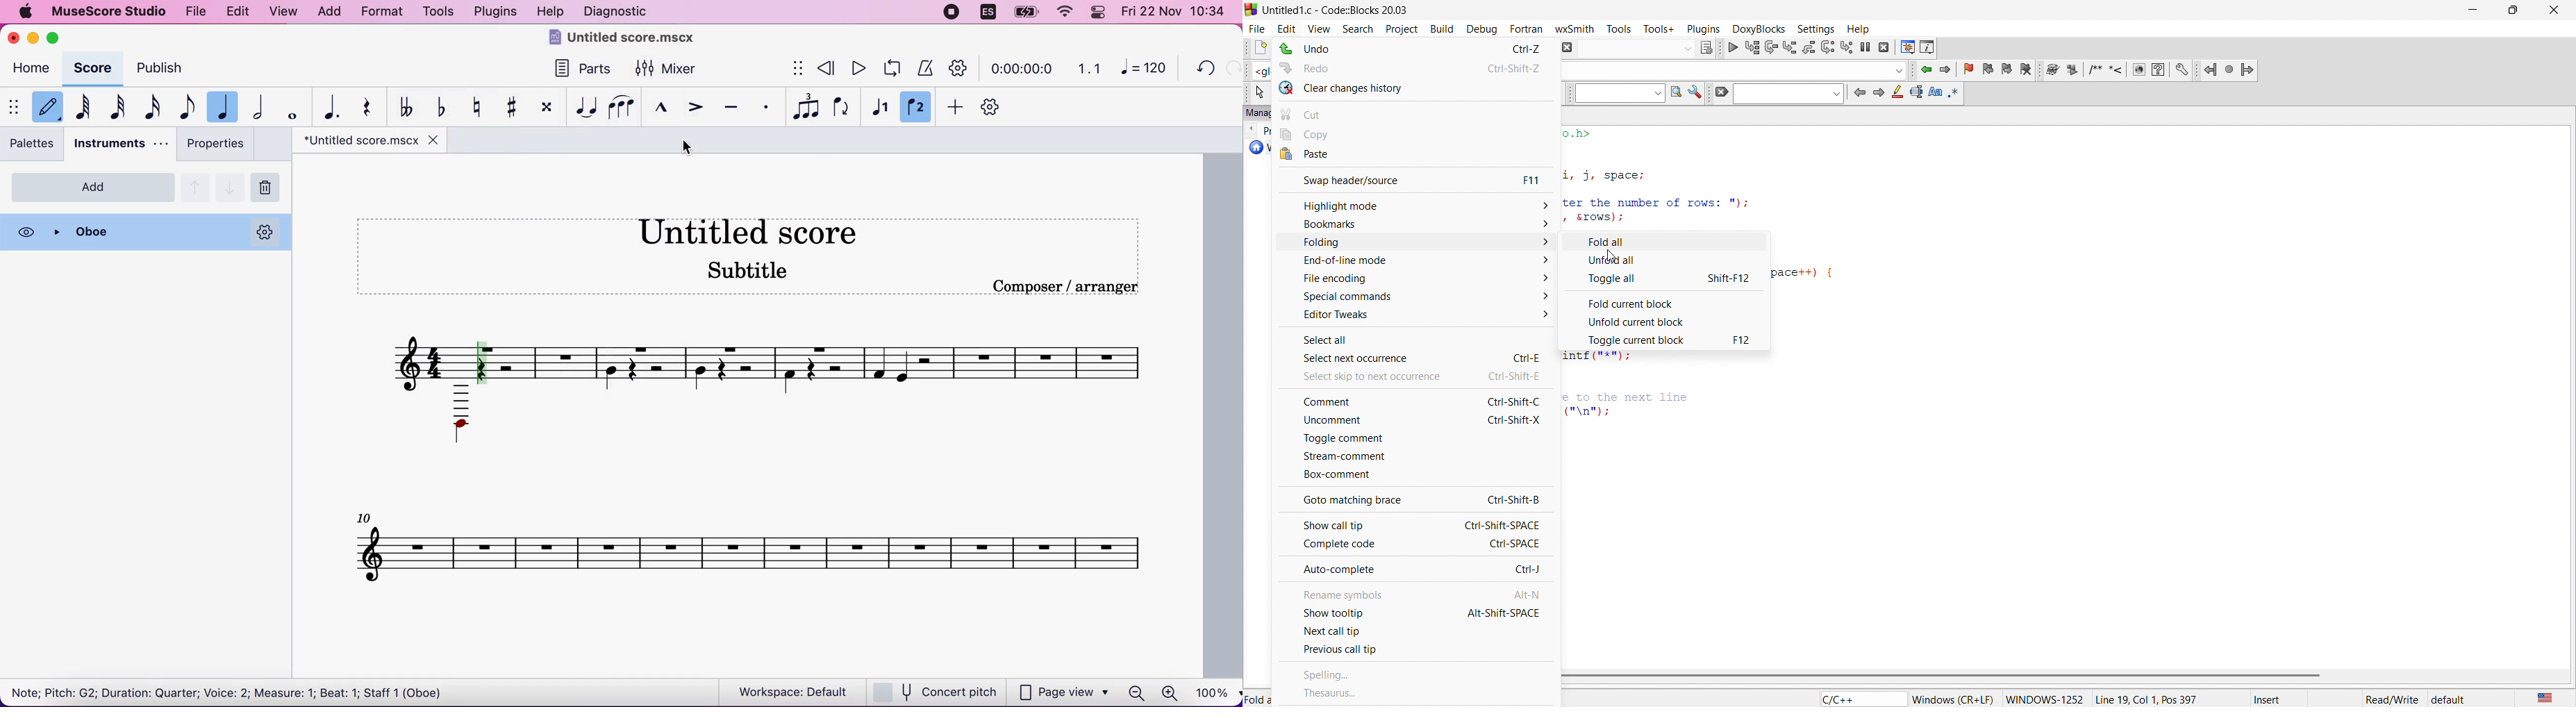 The image size is (2576, 728). Describe the element at coordinates (756, 420) in the screenshot. I see `untitled score` at that location.